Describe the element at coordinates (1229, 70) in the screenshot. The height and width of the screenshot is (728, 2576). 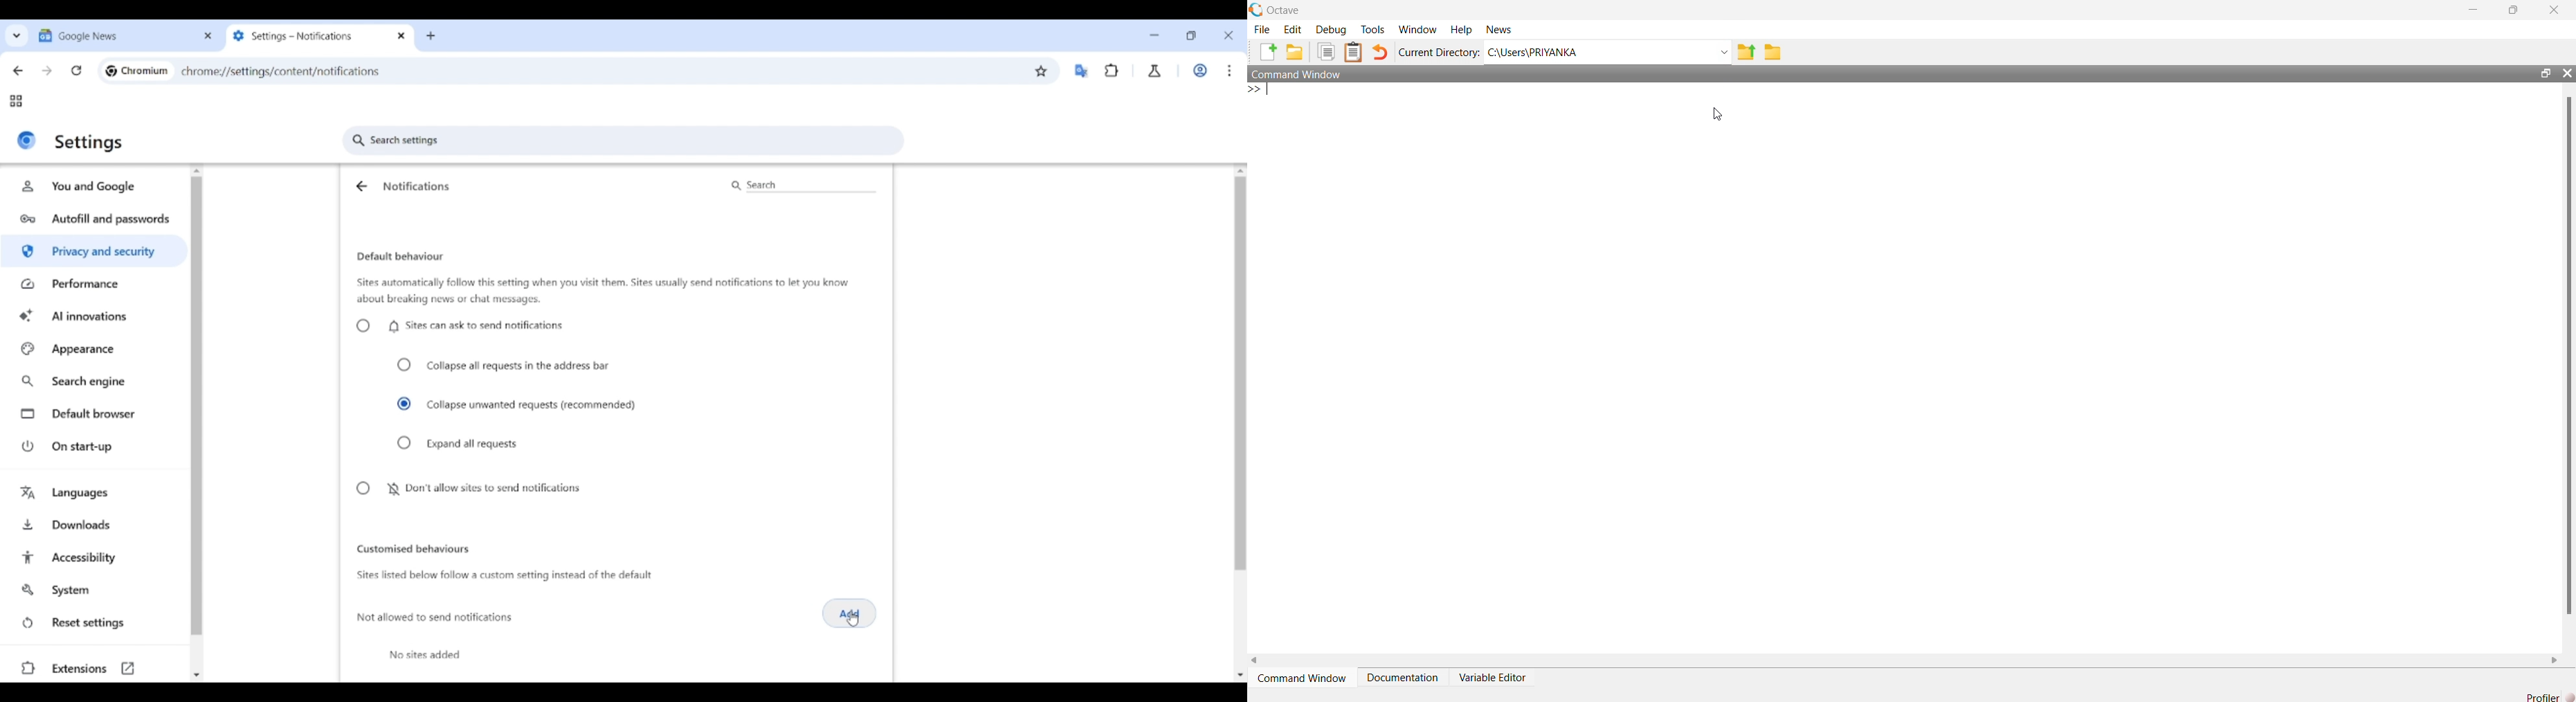
I see `Customize and control Chromium` at that location.